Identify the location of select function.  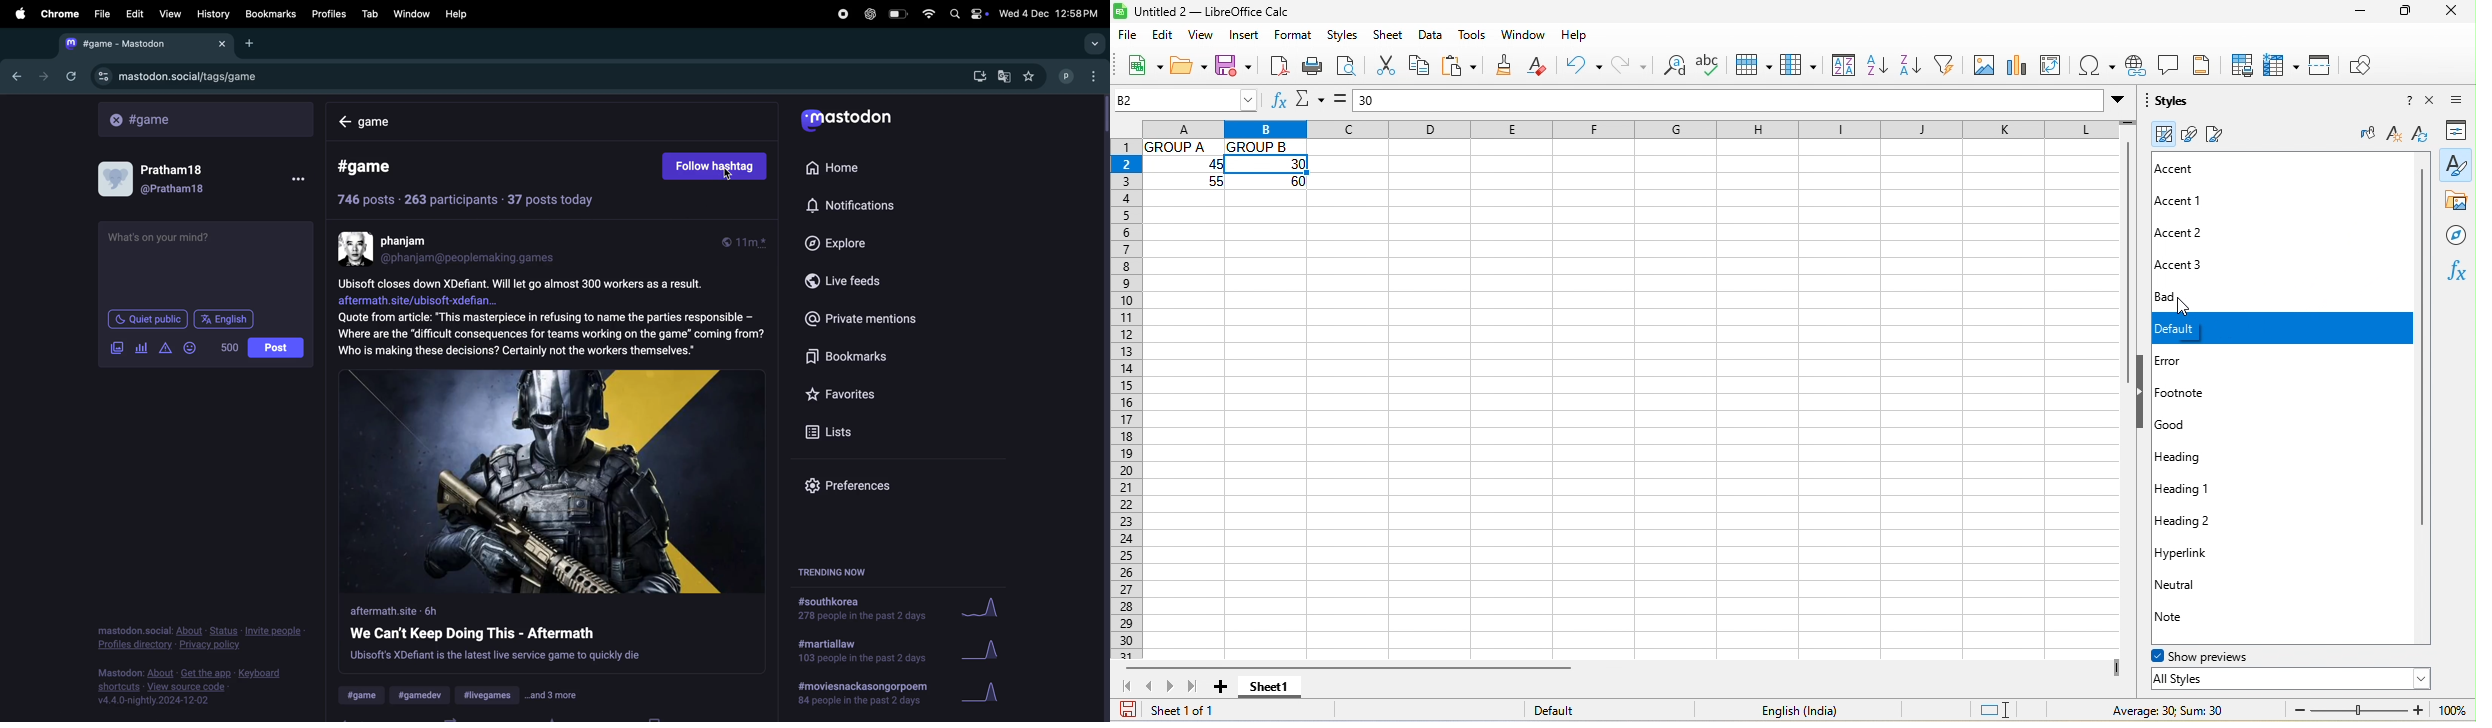
(1311, 102).